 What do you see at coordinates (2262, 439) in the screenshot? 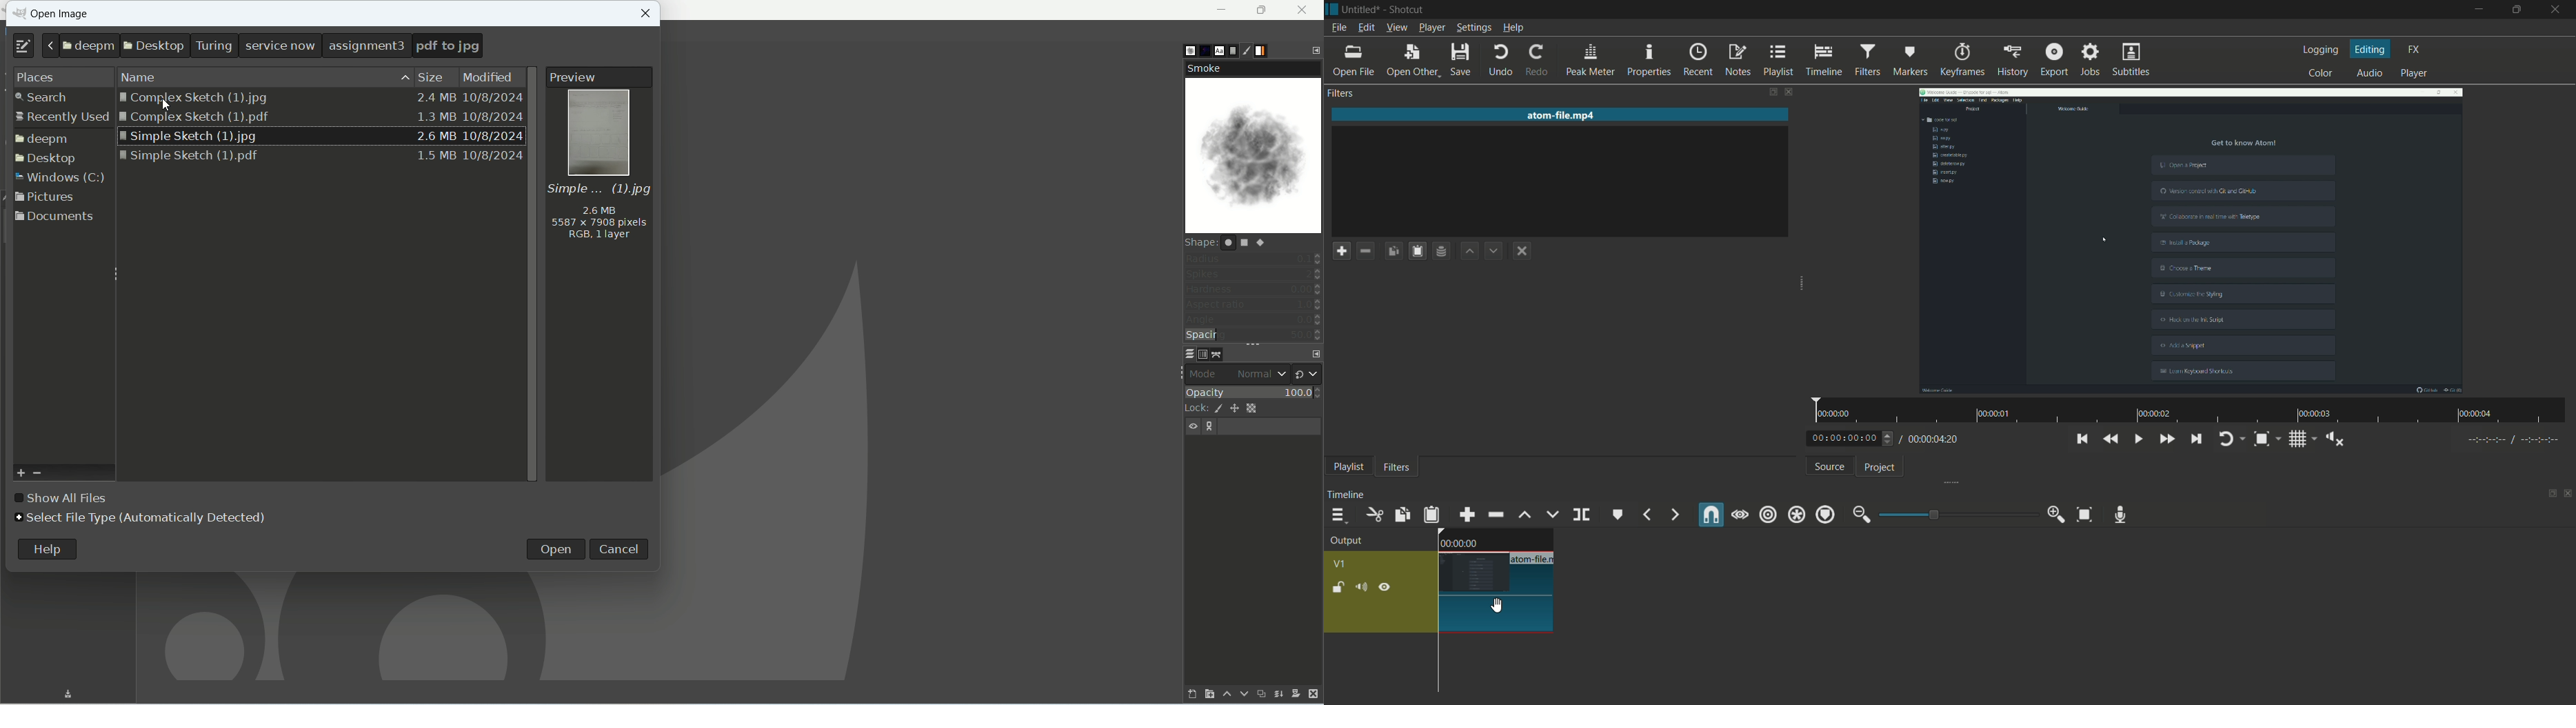
I see `toggle zoom` at bounding box center [2262, 439].